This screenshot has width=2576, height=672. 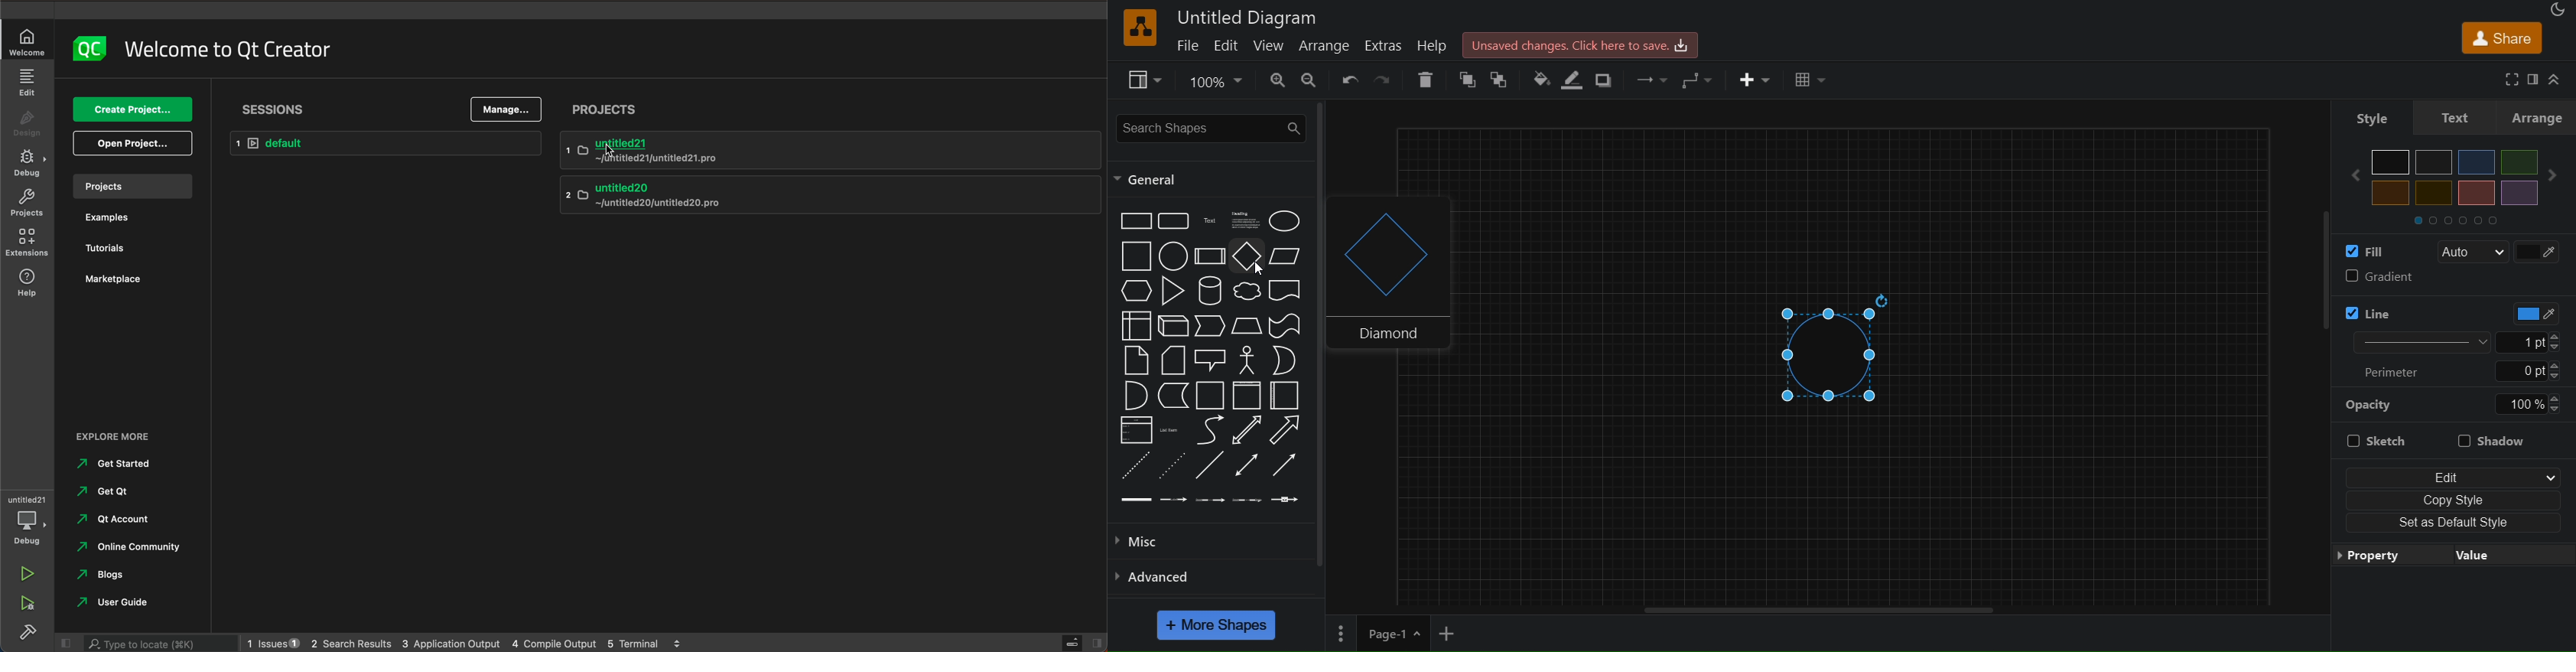 I want to click on ellipse, so click(x=1287, y=220).